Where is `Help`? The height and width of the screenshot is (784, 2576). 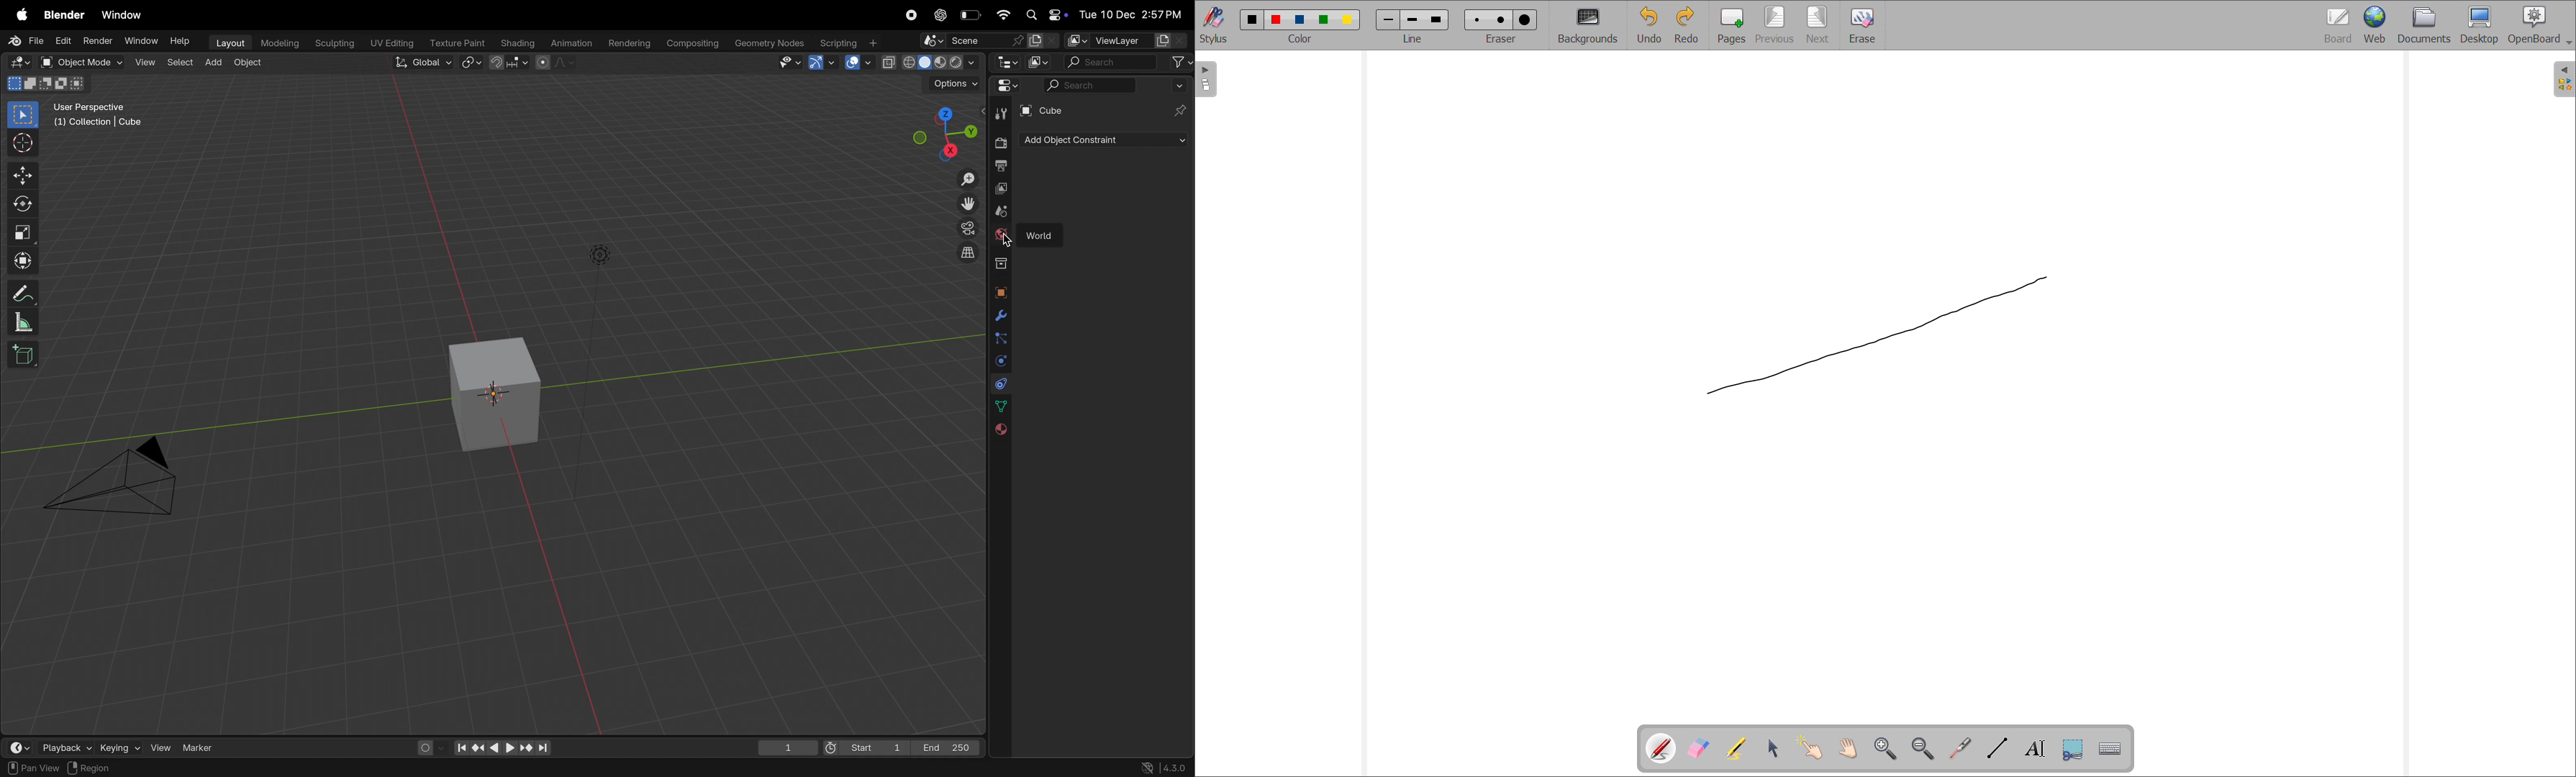
Help is located at coordinates (180, 41).